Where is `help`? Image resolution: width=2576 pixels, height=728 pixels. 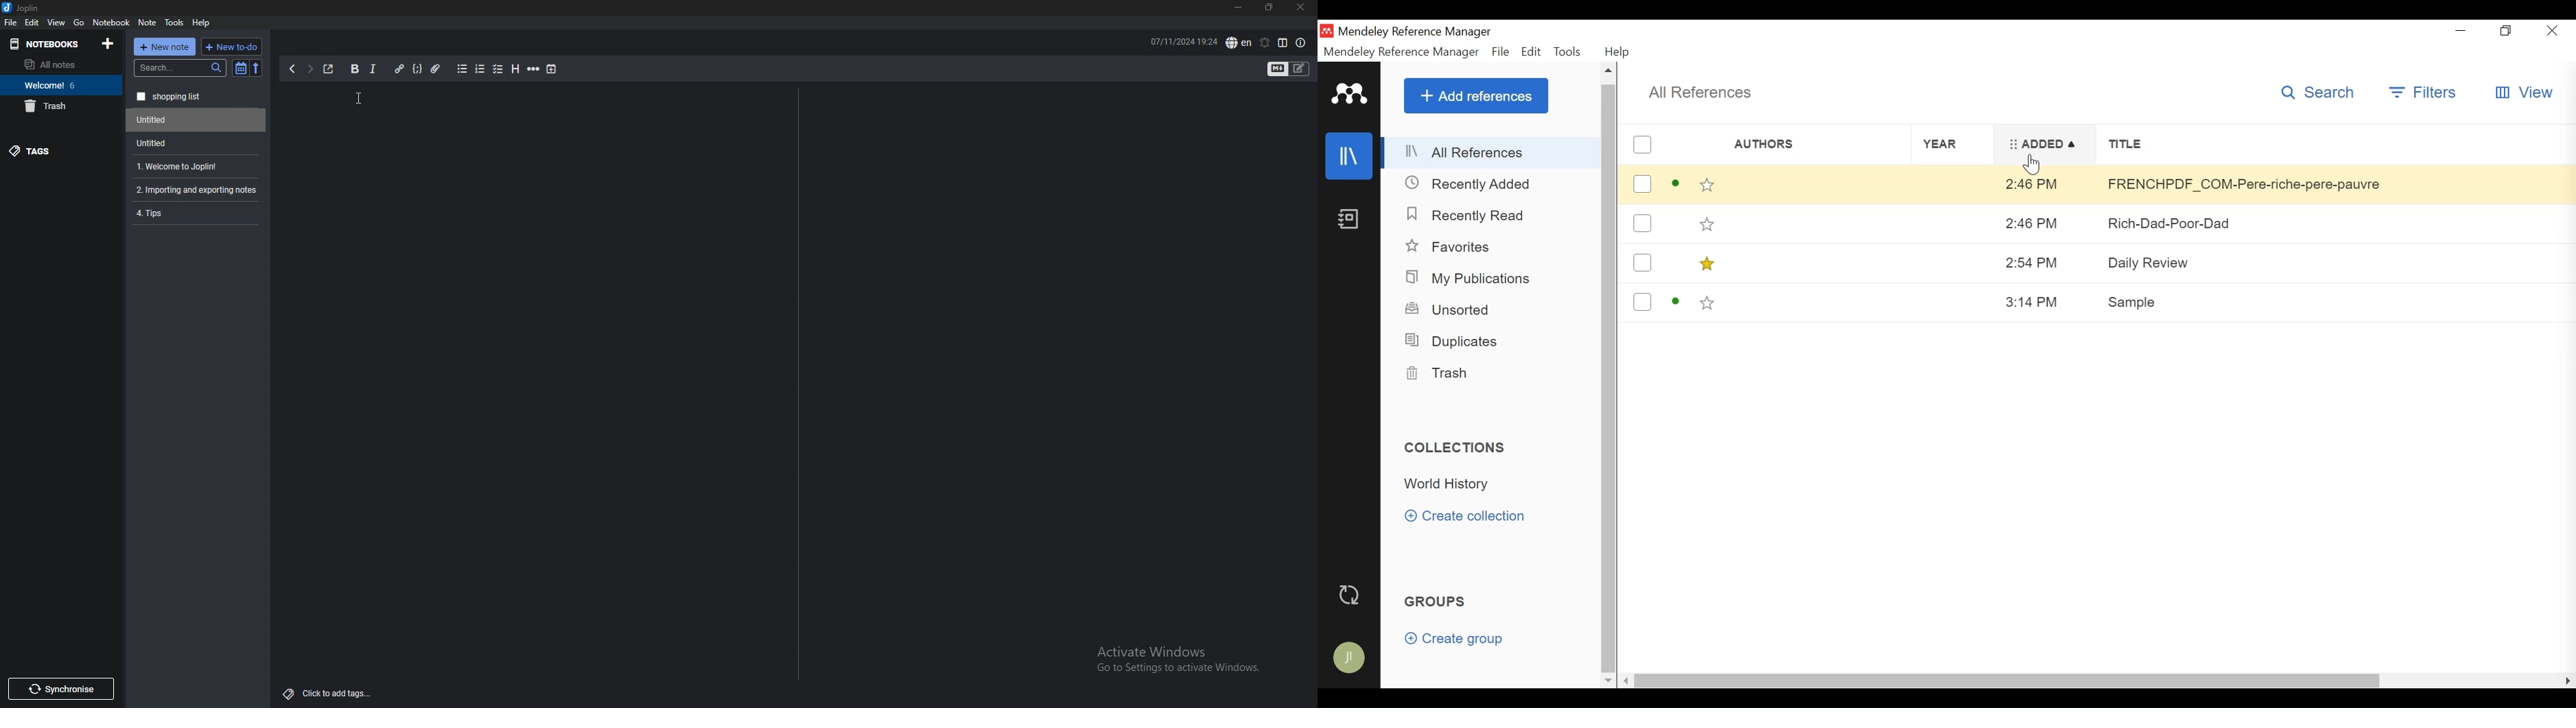 help is located at coordinates (202, 22).